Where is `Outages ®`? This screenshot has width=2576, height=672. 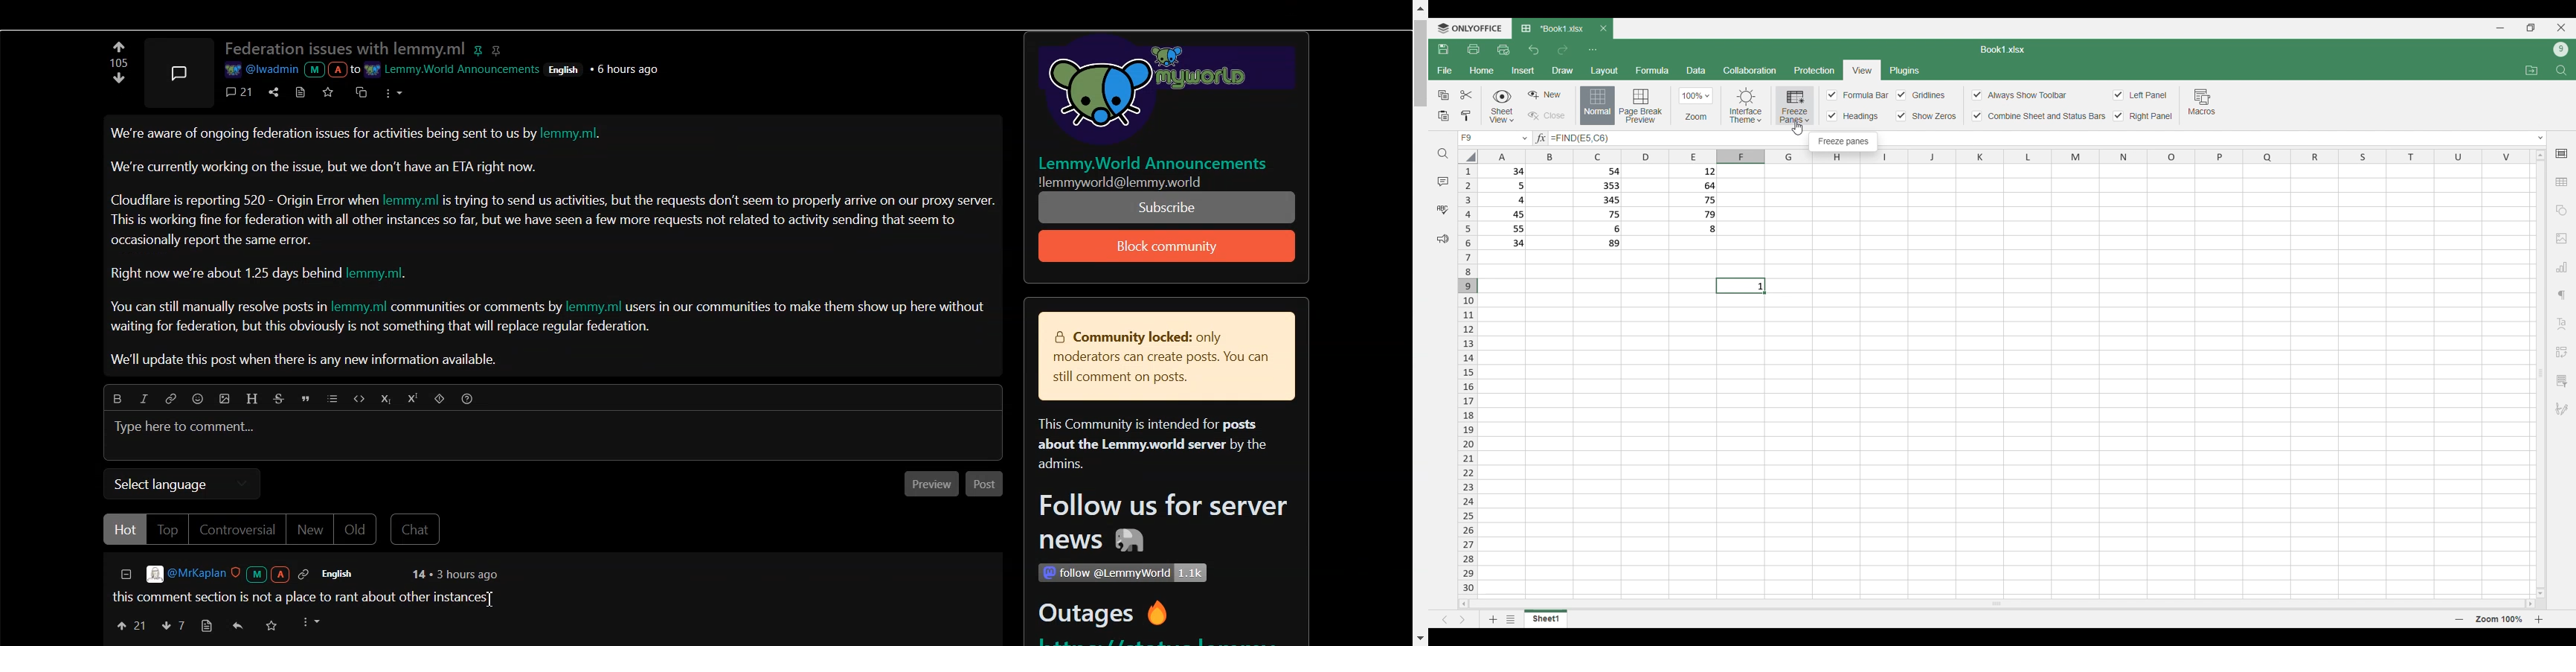 Outages ® is located at coordinates (1105, 615).